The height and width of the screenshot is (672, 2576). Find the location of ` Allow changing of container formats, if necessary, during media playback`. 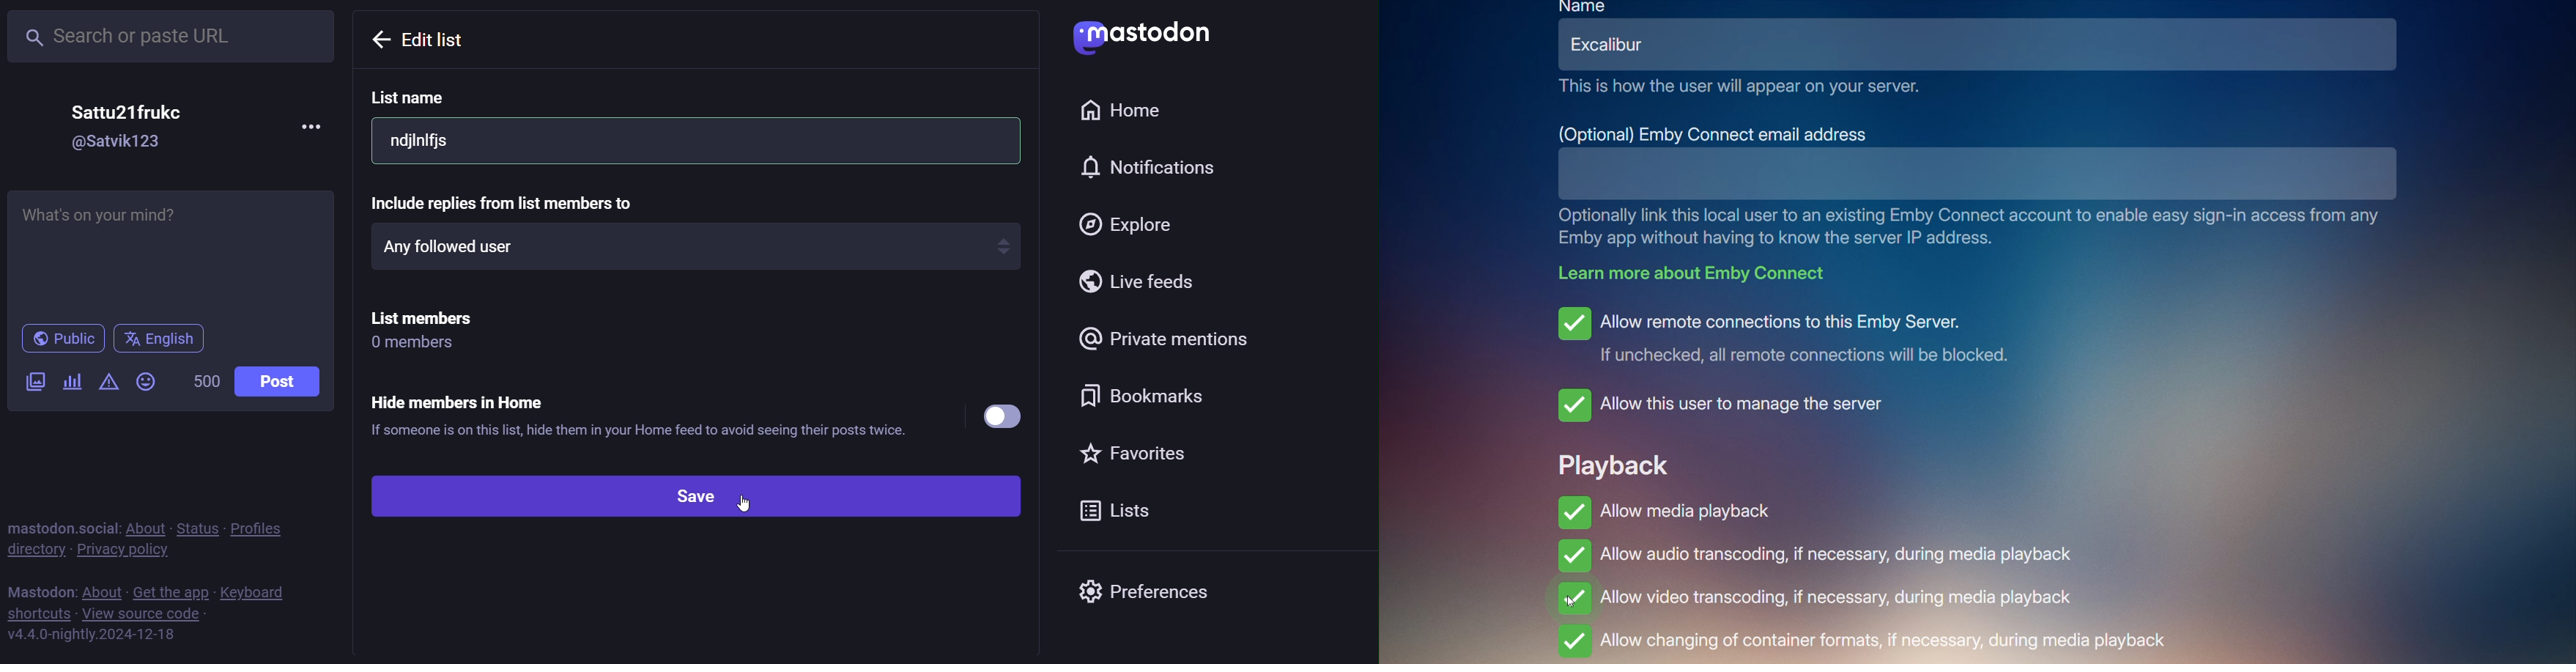

 Allow changing of container formats, if necessary, during media playback is located at coordinates (1867, 642).